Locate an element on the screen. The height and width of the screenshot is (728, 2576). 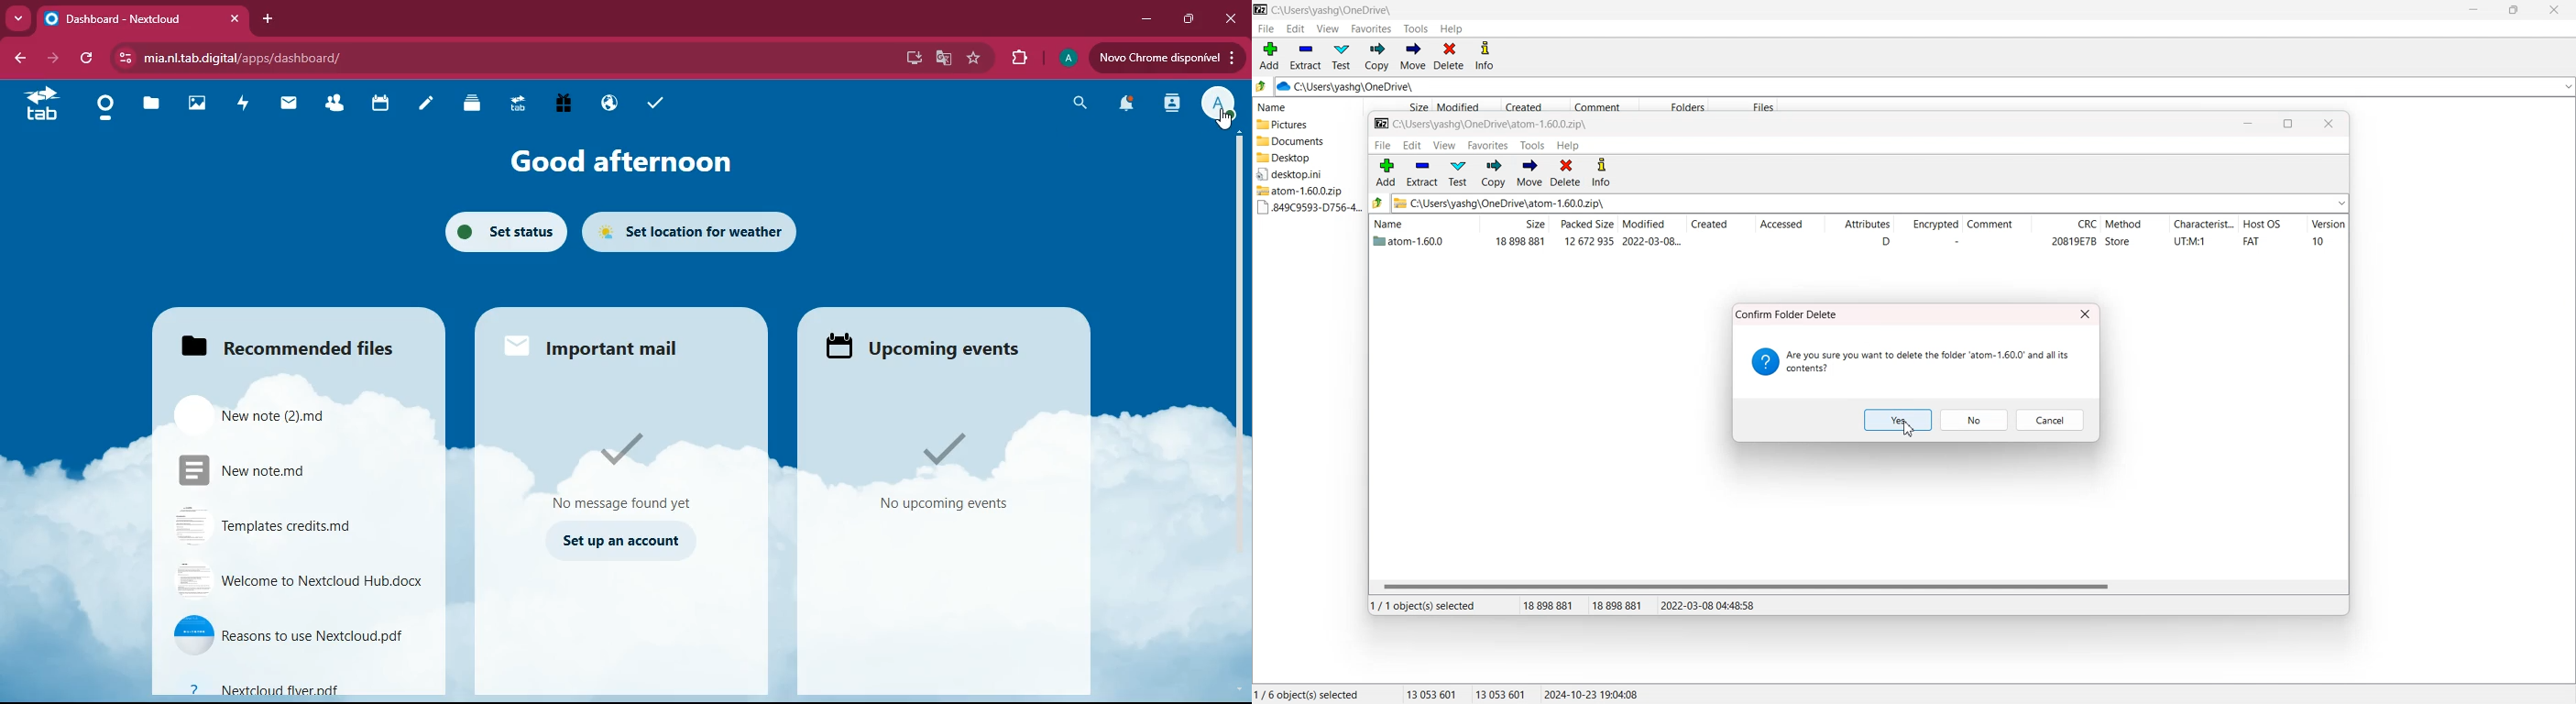
2022-03-08 04:48:58 is located at coordinates (1709, 605).